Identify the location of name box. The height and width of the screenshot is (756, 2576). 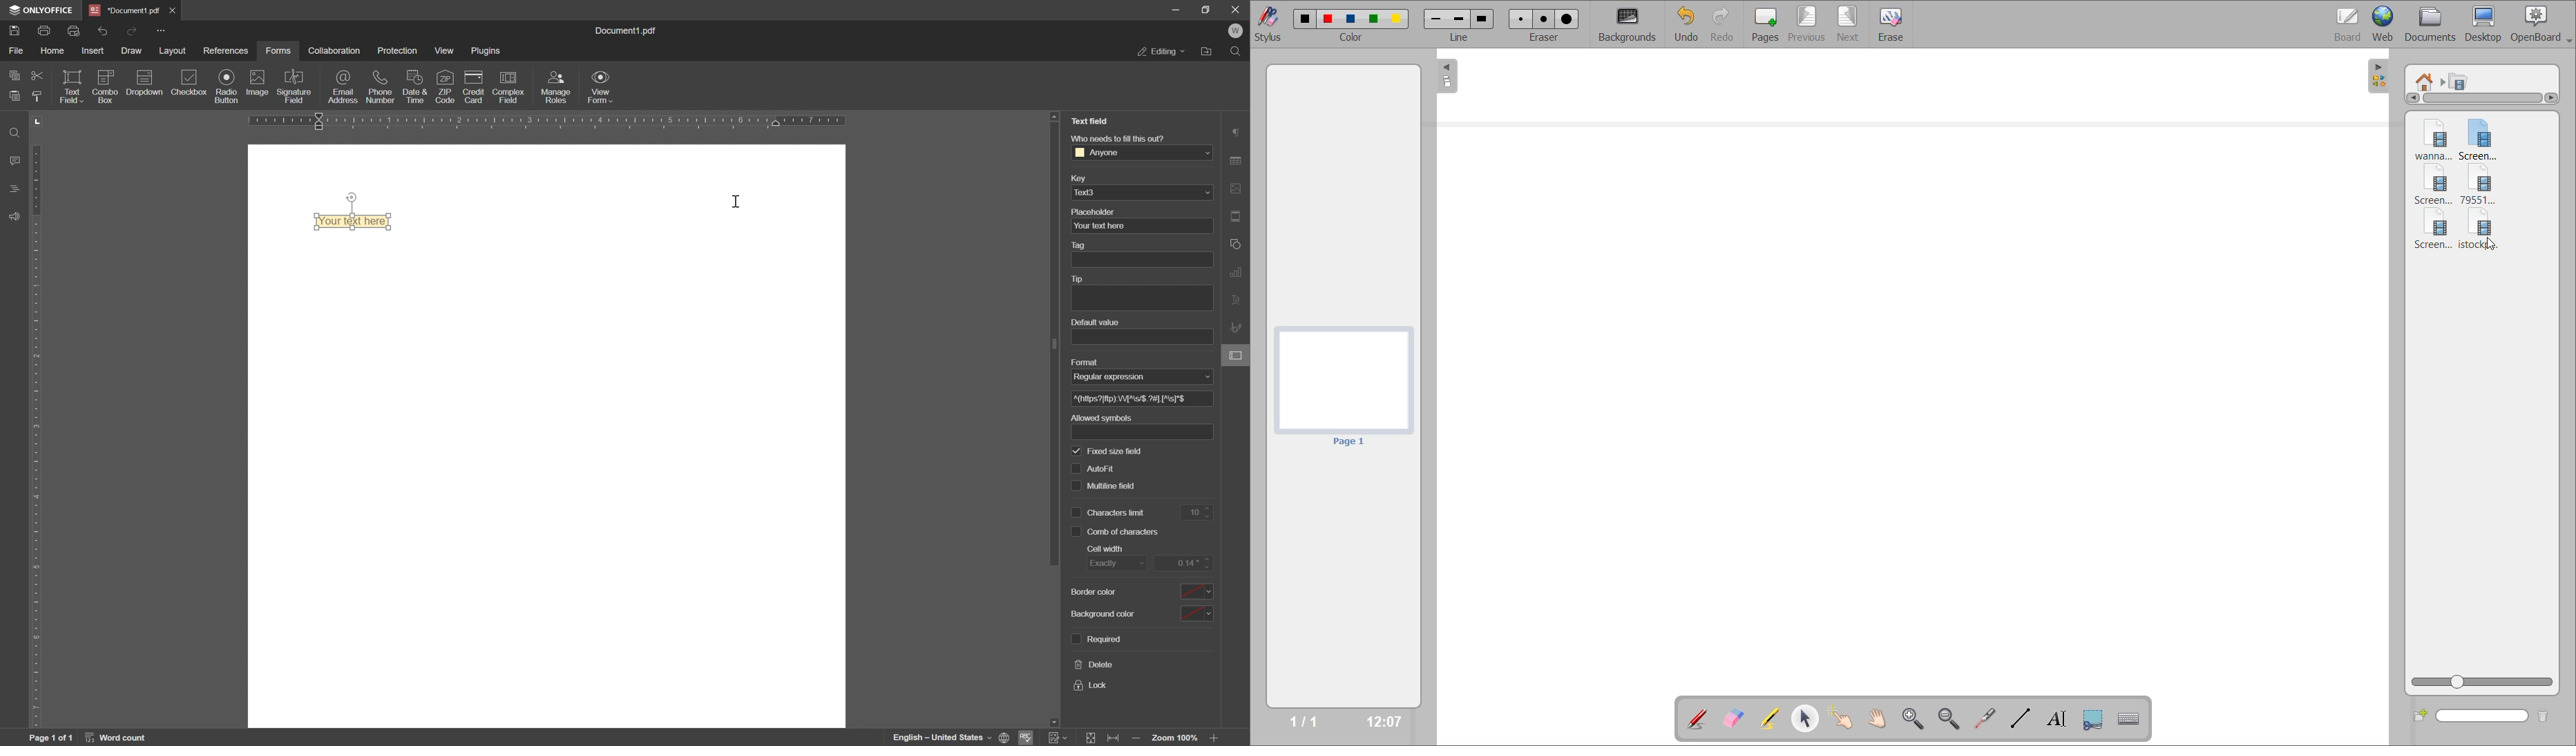
(2481, 716).